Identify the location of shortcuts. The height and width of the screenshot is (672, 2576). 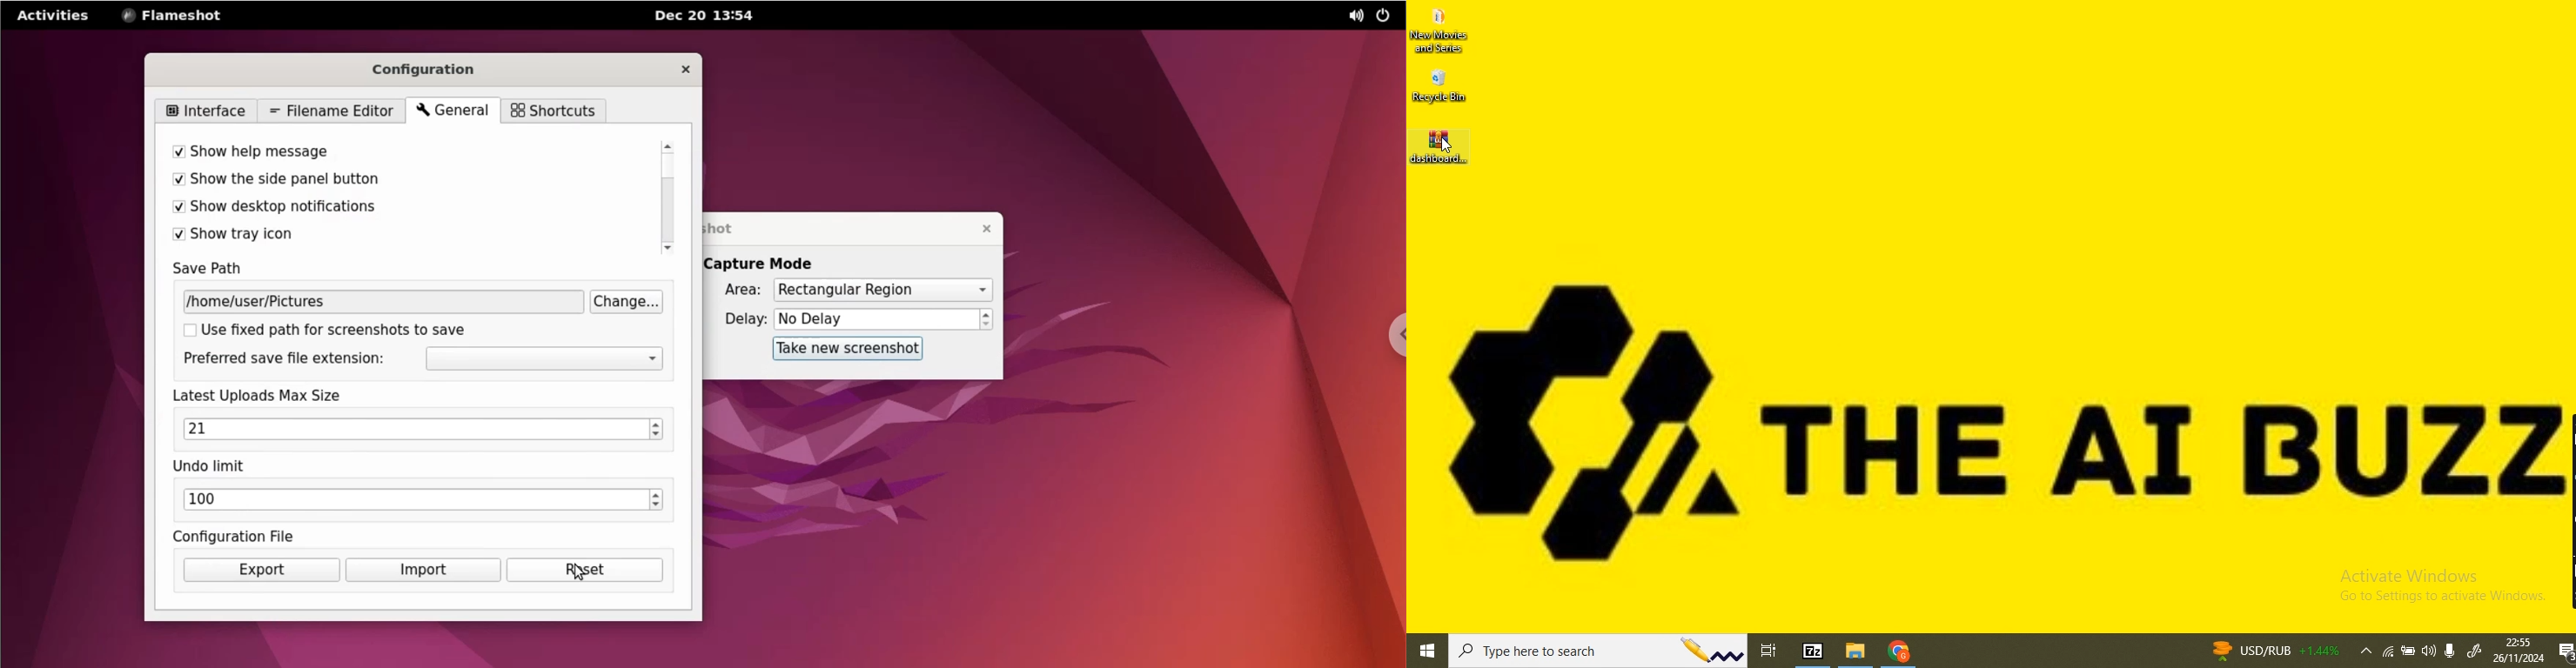
(553, 111).